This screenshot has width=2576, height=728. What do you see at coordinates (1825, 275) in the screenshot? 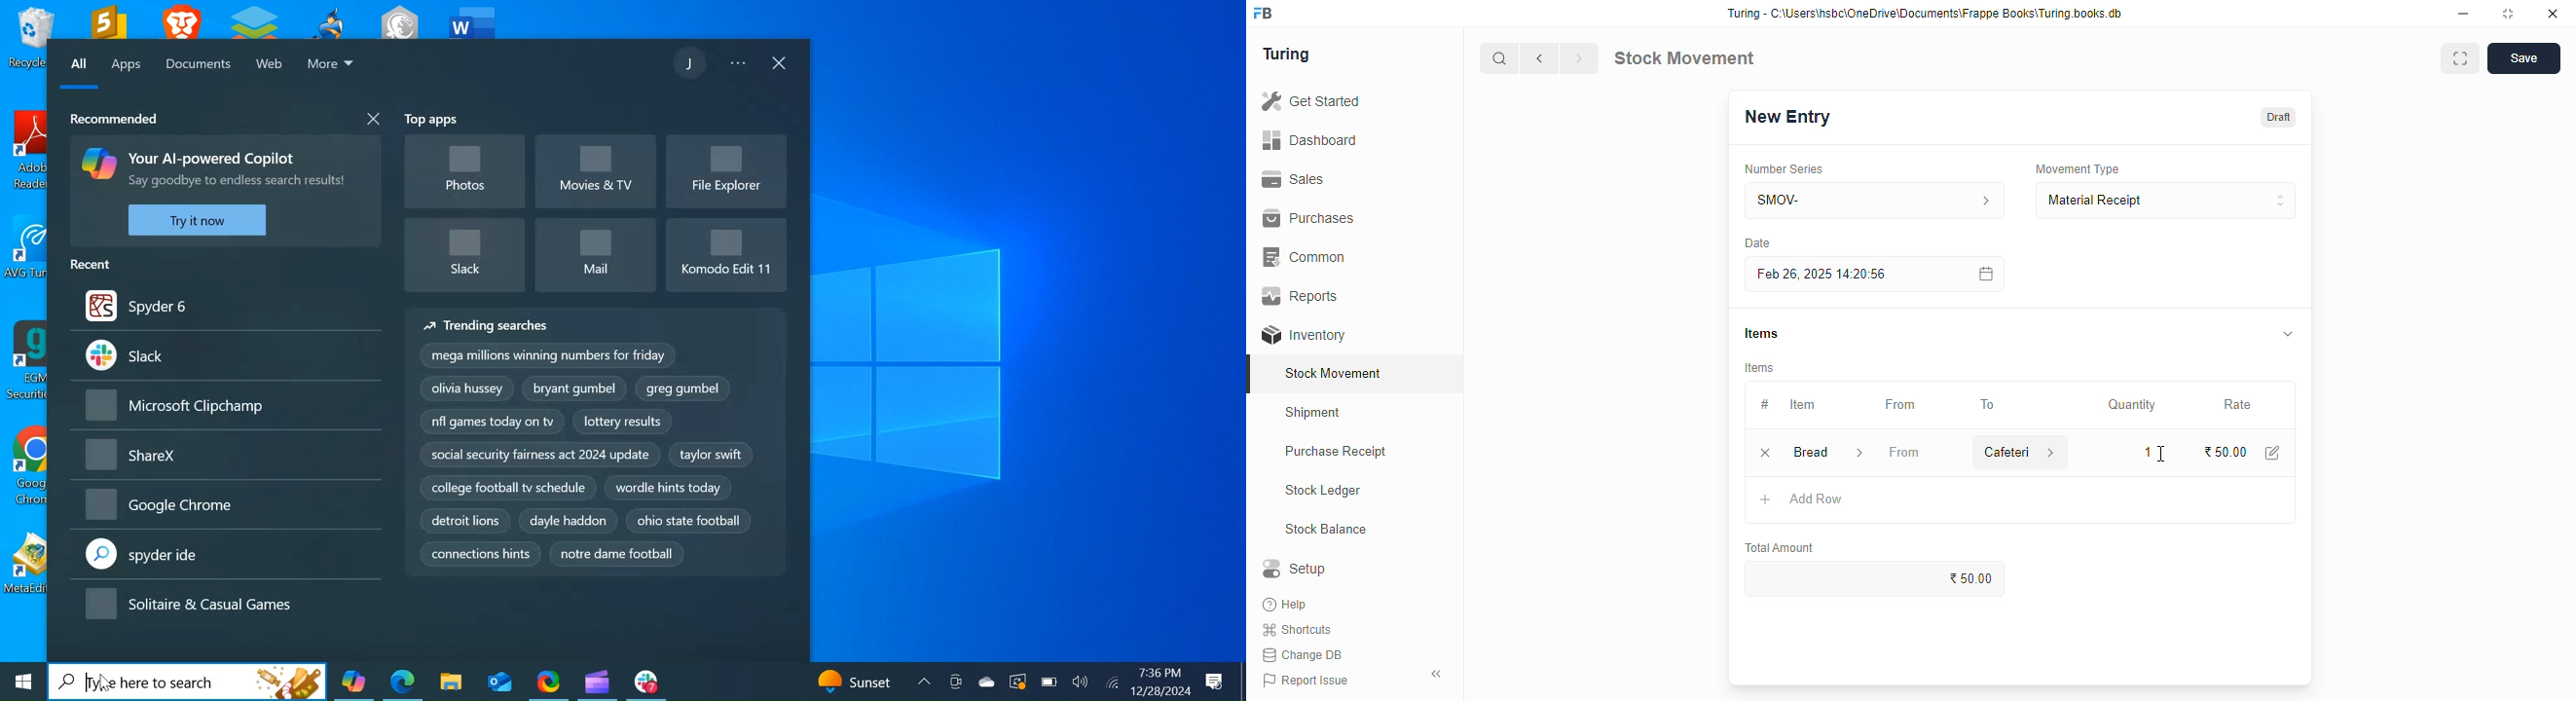
I see `feb 26, 2025 14:20:56` at bounding box center [1825, 275].